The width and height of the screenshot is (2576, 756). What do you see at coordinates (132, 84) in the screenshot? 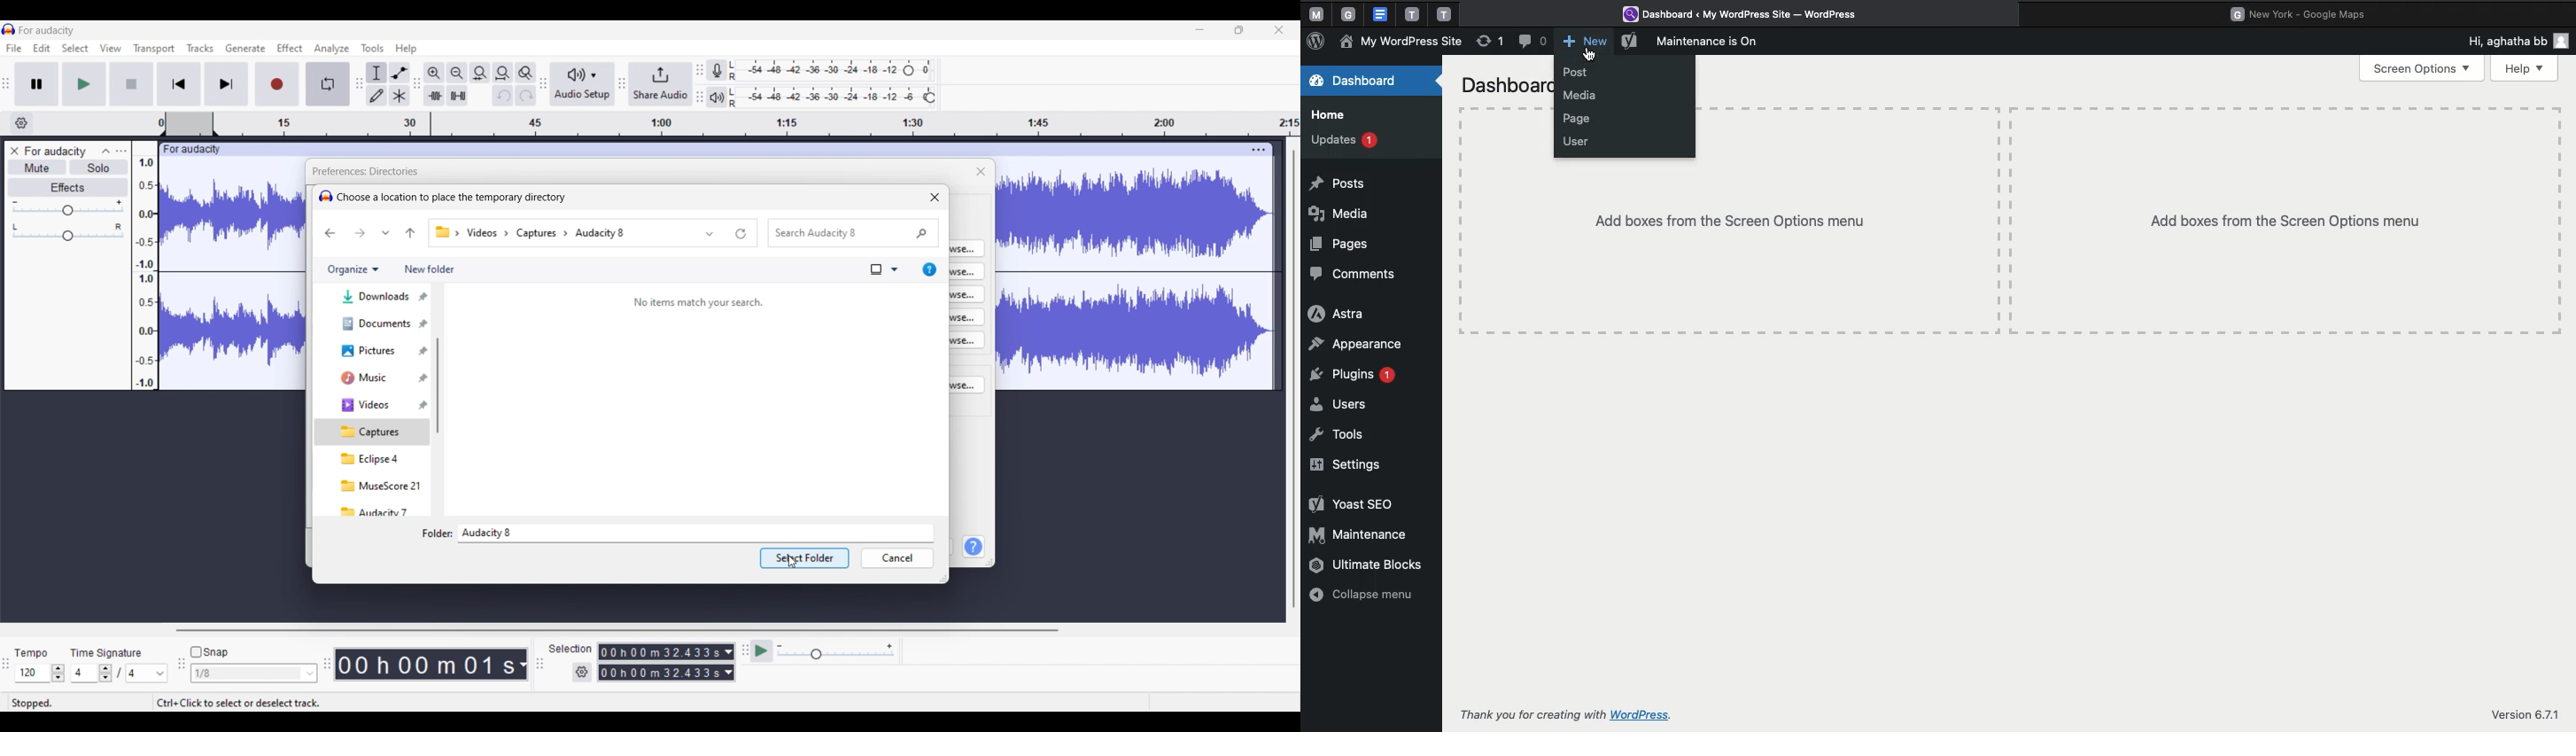
I see `Stop` at bounding box center [132, 84].